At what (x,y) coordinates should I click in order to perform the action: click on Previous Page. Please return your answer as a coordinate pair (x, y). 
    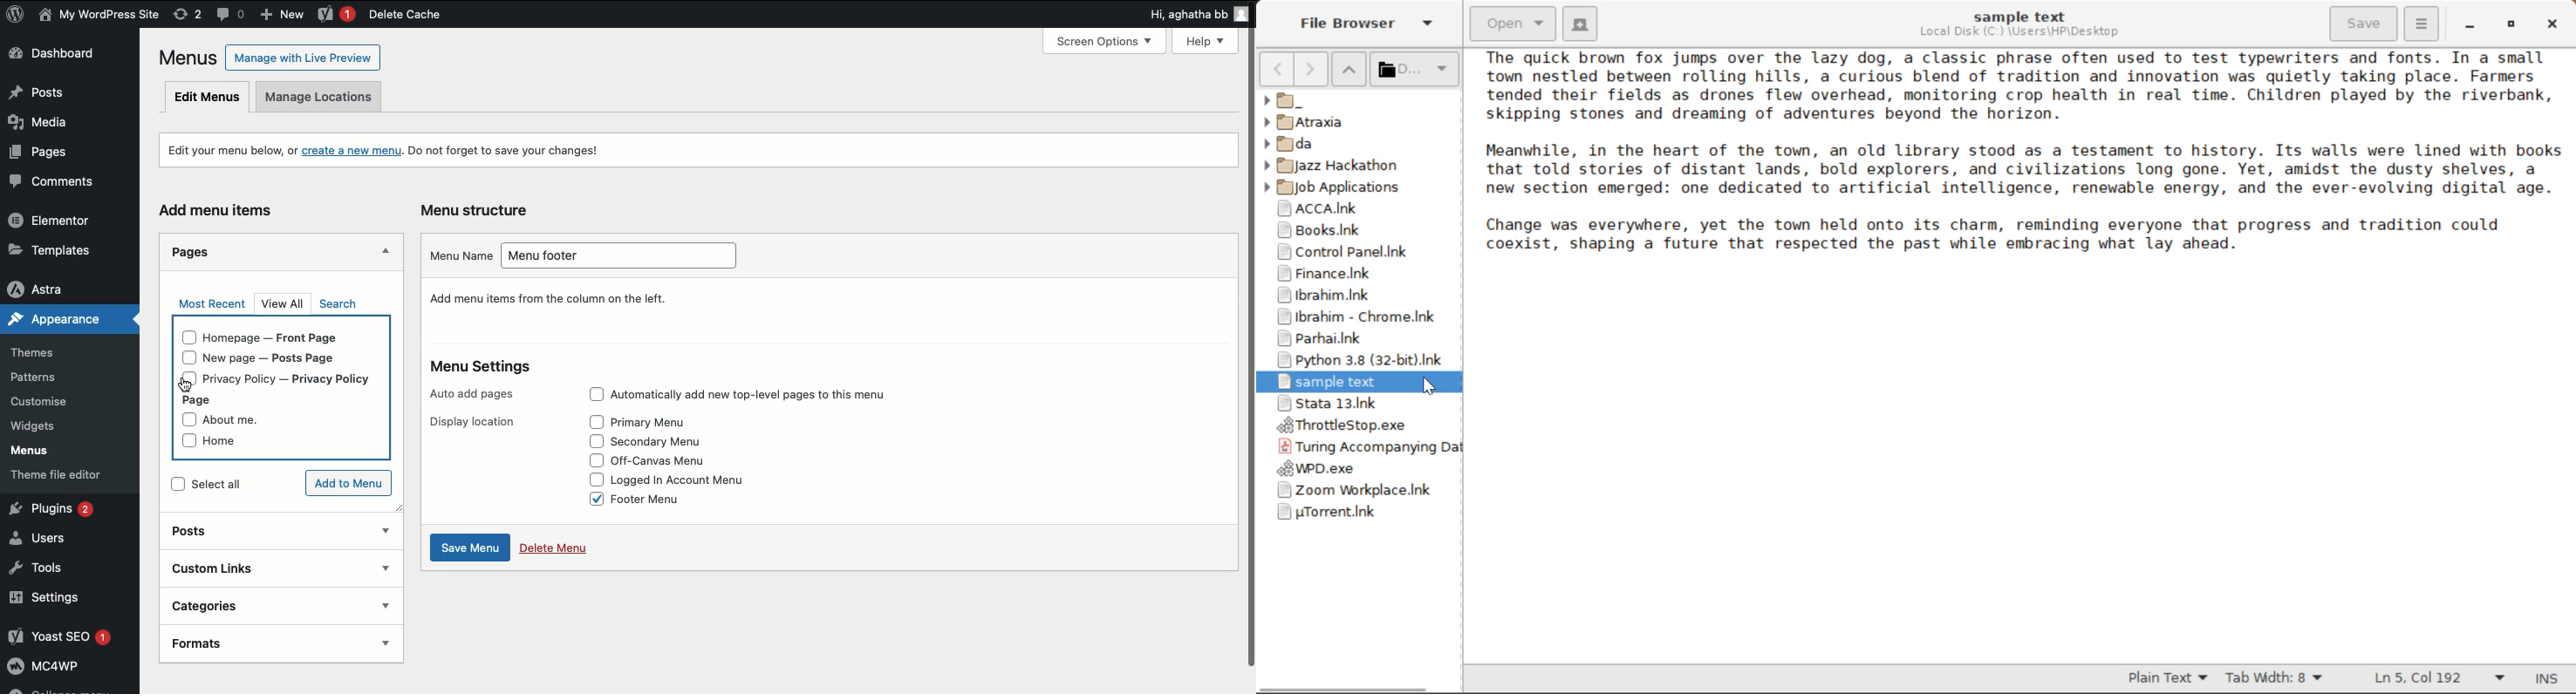
    Looking at the image, I should click on (1276, 69).